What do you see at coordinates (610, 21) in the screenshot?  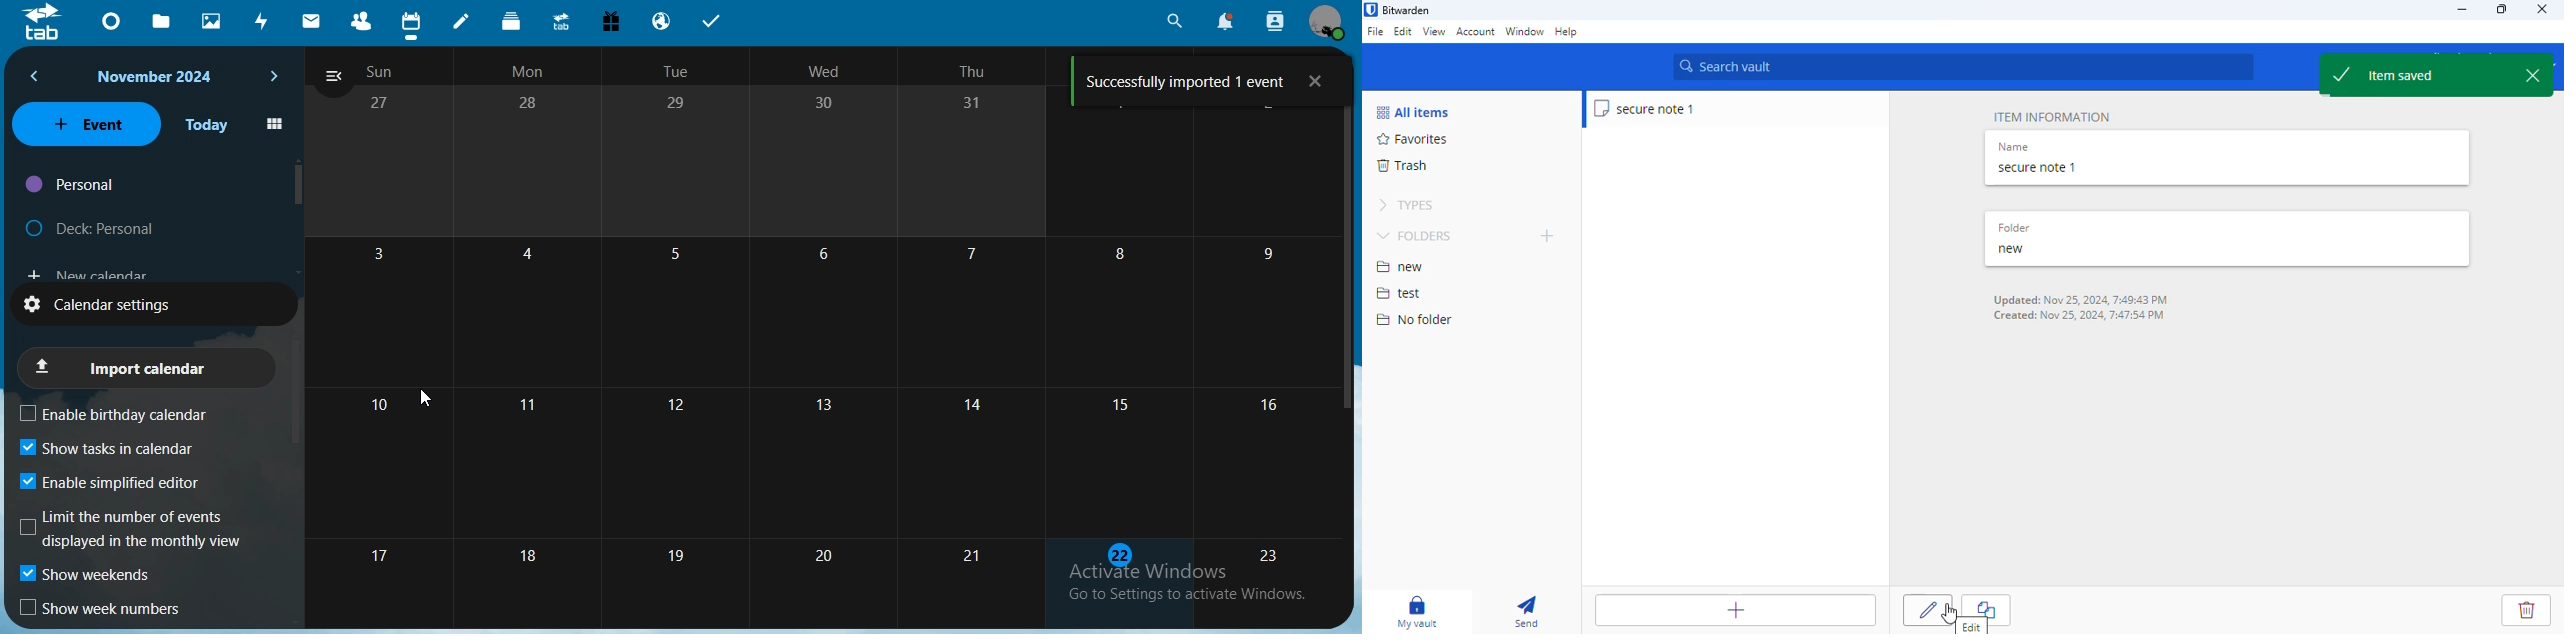 I see `free trial` at bounding box center [610, 21].